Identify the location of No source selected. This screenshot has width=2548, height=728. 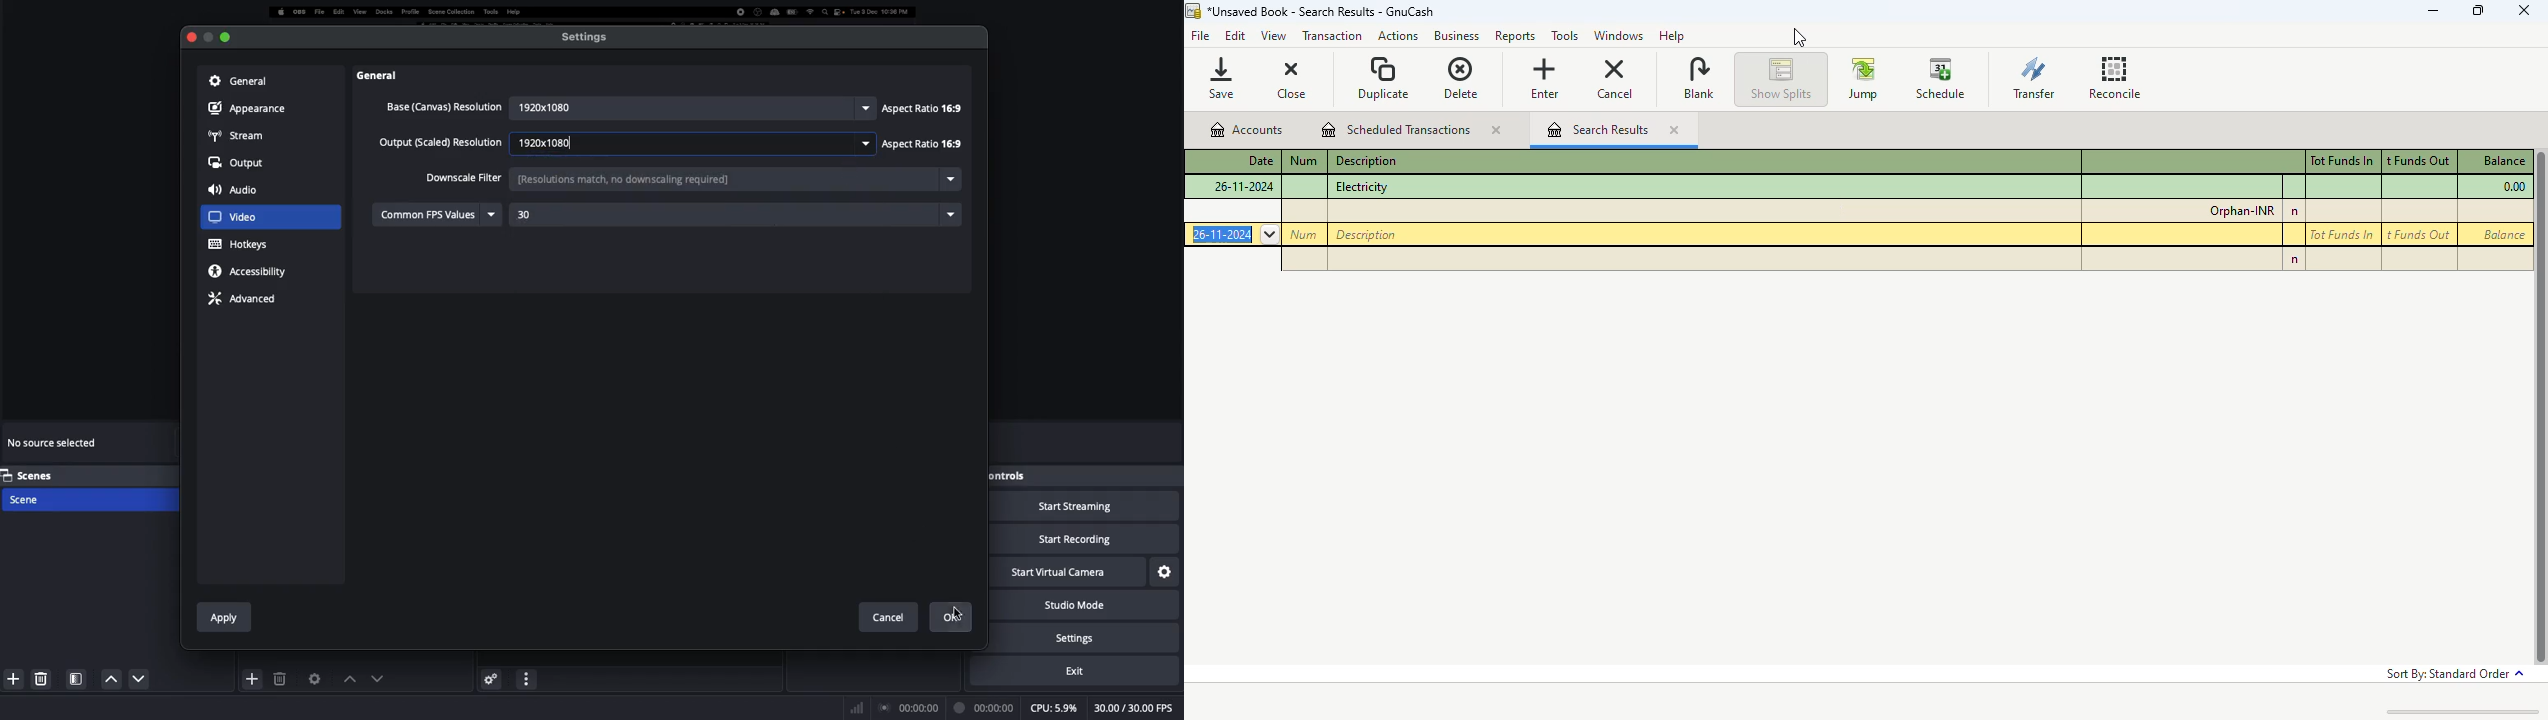
(54, 446).